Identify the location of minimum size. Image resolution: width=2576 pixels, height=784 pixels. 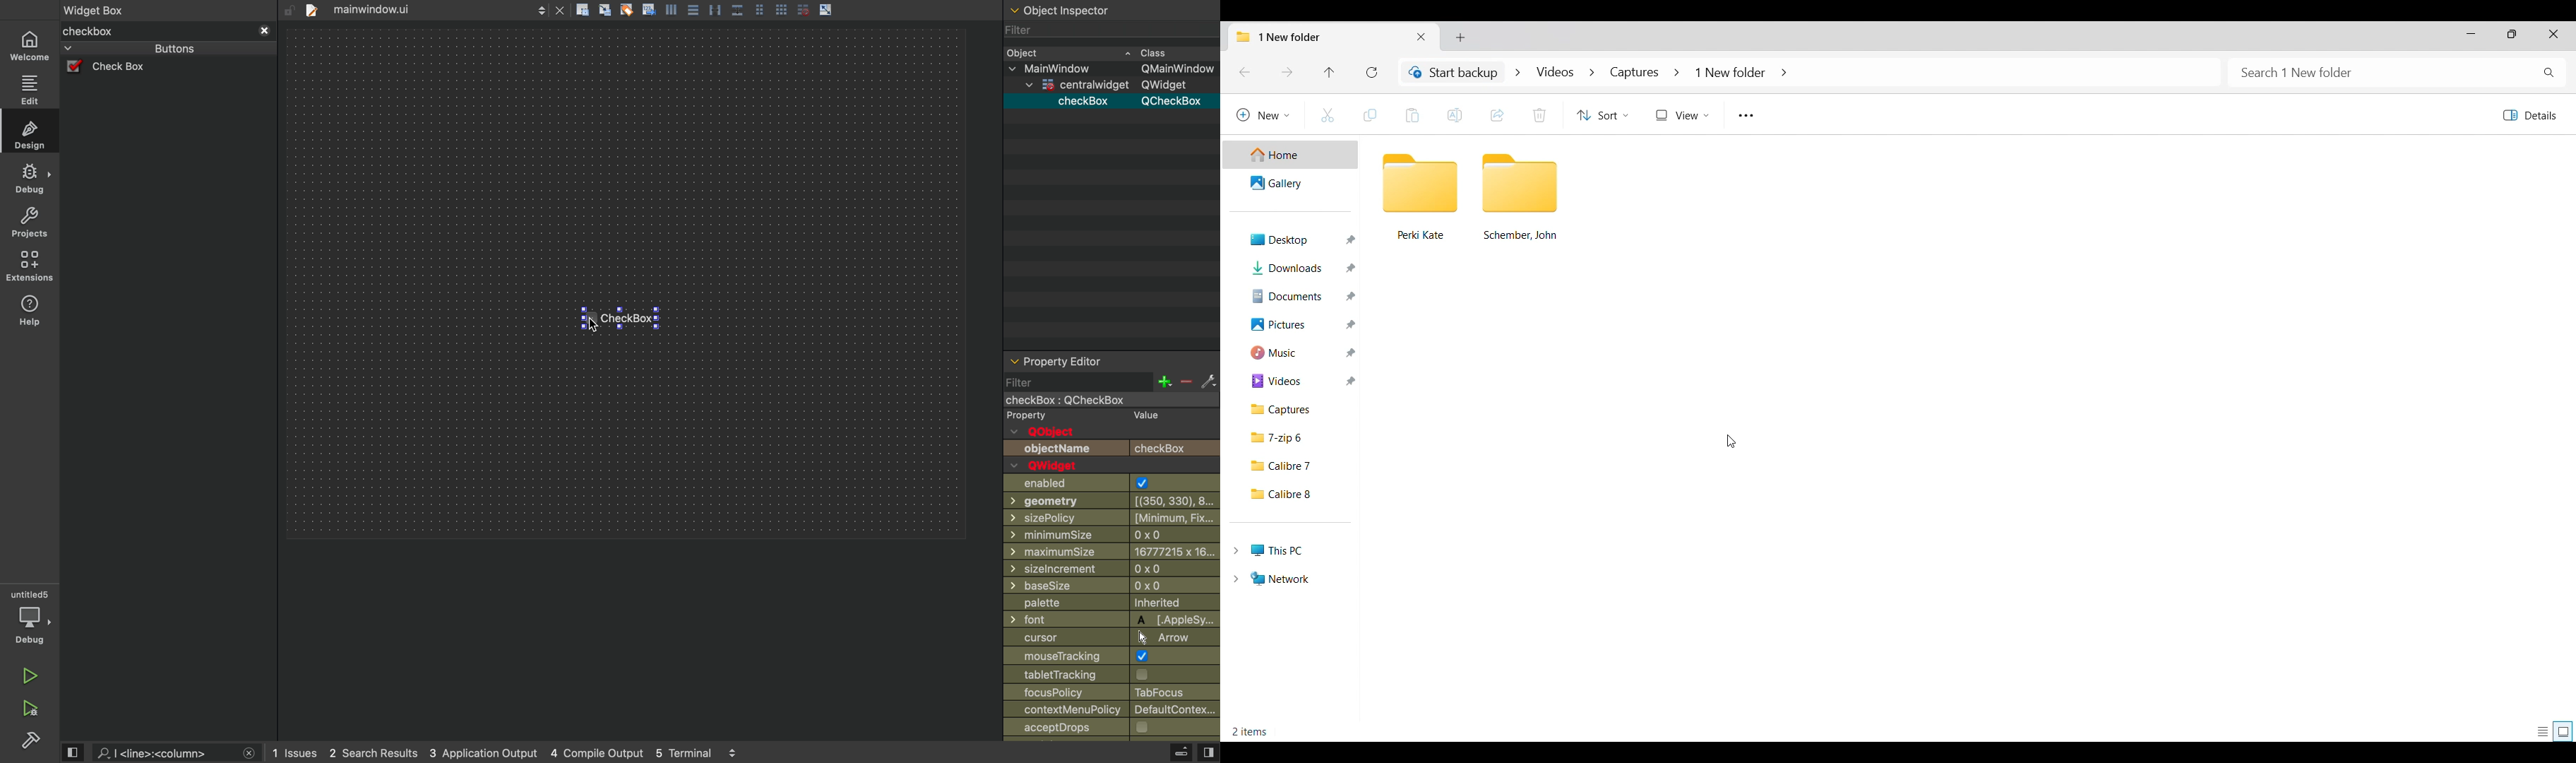
(1088, 535).